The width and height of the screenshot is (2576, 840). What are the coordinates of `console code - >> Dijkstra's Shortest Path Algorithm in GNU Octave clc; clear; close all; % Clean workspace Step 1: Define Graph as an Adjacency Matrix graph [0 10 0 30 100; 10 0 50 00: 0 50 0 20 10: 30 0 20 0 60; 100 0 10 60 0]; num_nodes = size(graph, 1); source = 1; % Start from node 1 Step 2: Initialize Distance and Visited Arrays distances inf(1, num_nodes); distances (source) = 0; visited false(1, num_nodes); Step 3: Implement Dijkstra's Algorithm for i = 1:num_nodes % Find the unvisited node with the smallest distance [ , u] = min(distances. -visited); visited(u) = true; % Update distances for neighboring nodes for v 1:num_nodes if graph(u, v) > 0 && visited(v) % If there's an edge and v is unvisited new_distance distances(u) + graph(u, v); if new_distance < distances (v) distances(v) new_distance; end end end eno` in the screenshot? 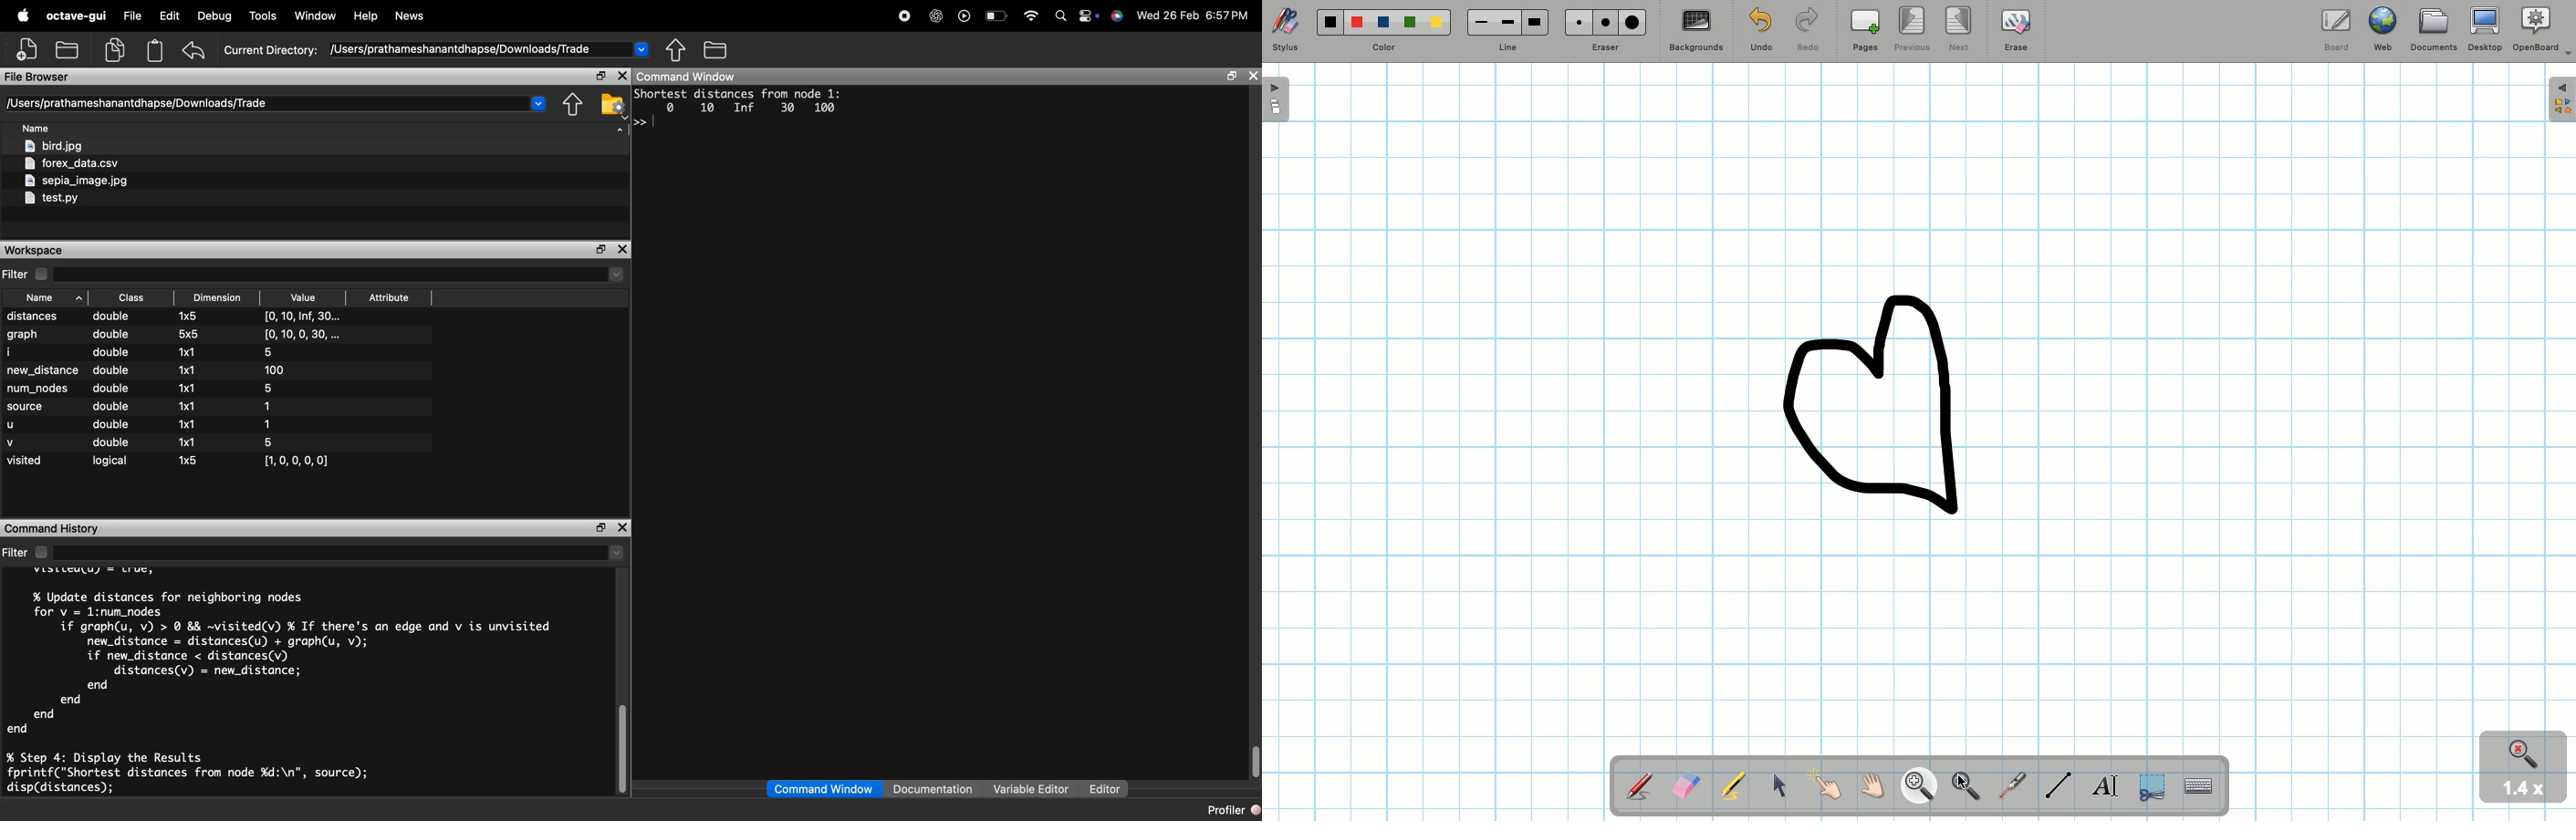 It's located at (303, 681).